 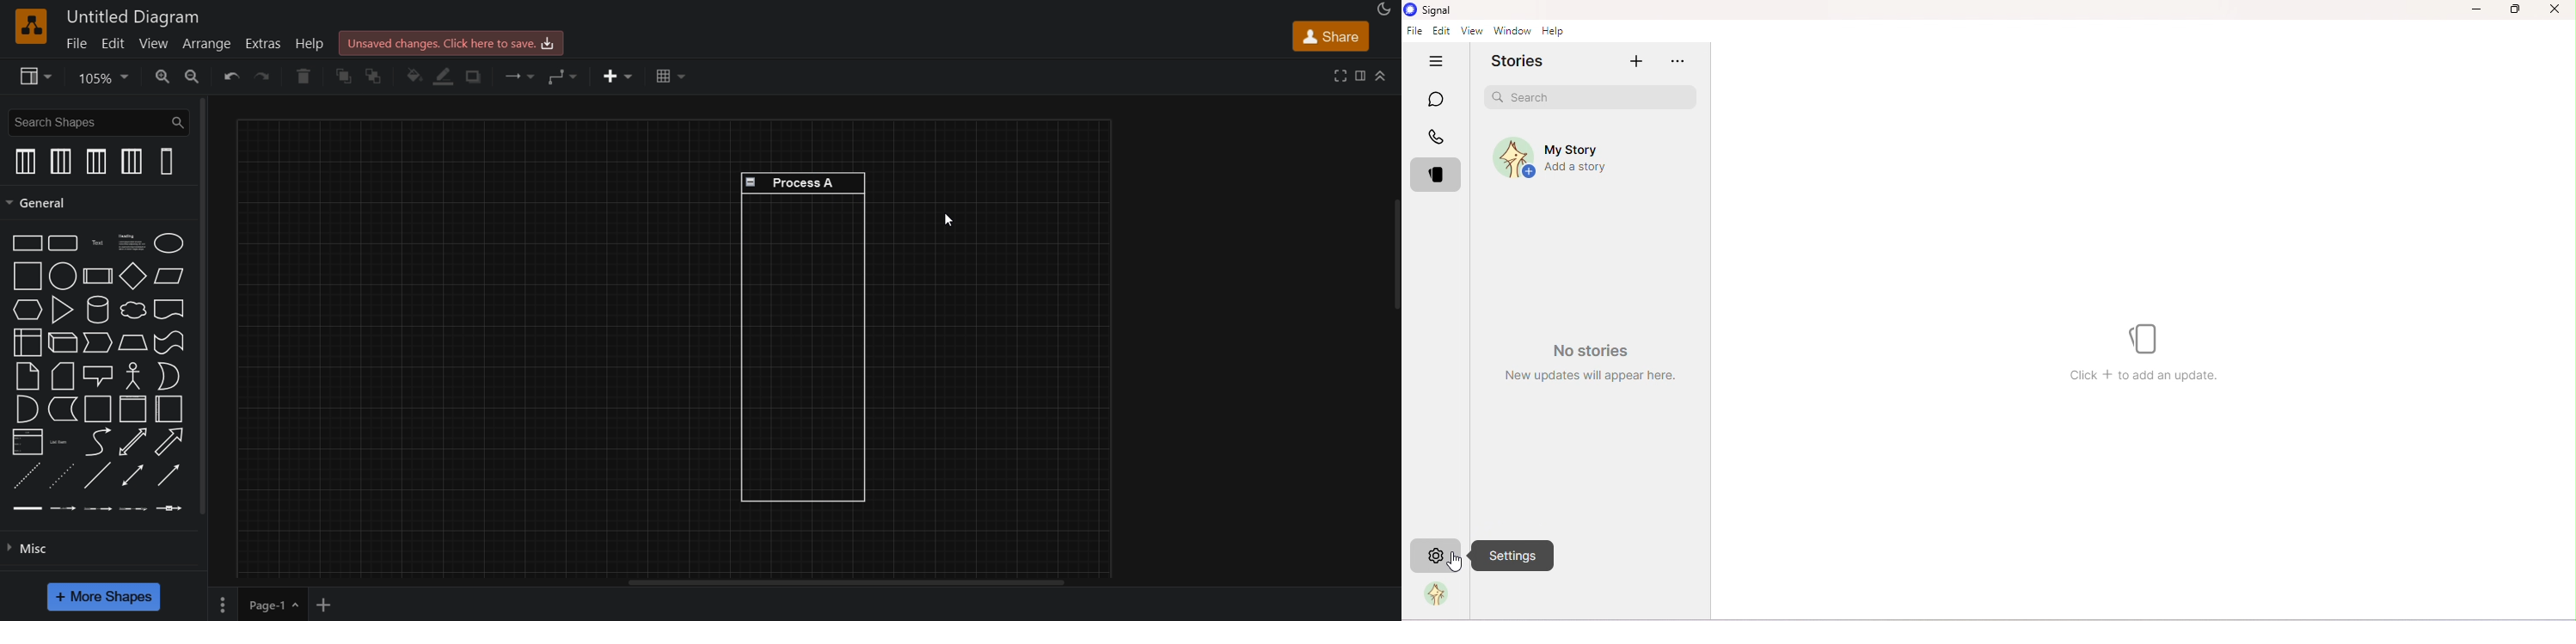 What do you see at coordinates (97, 377) in the screenshot?
I see `callout` at bounding box center [97, 377].